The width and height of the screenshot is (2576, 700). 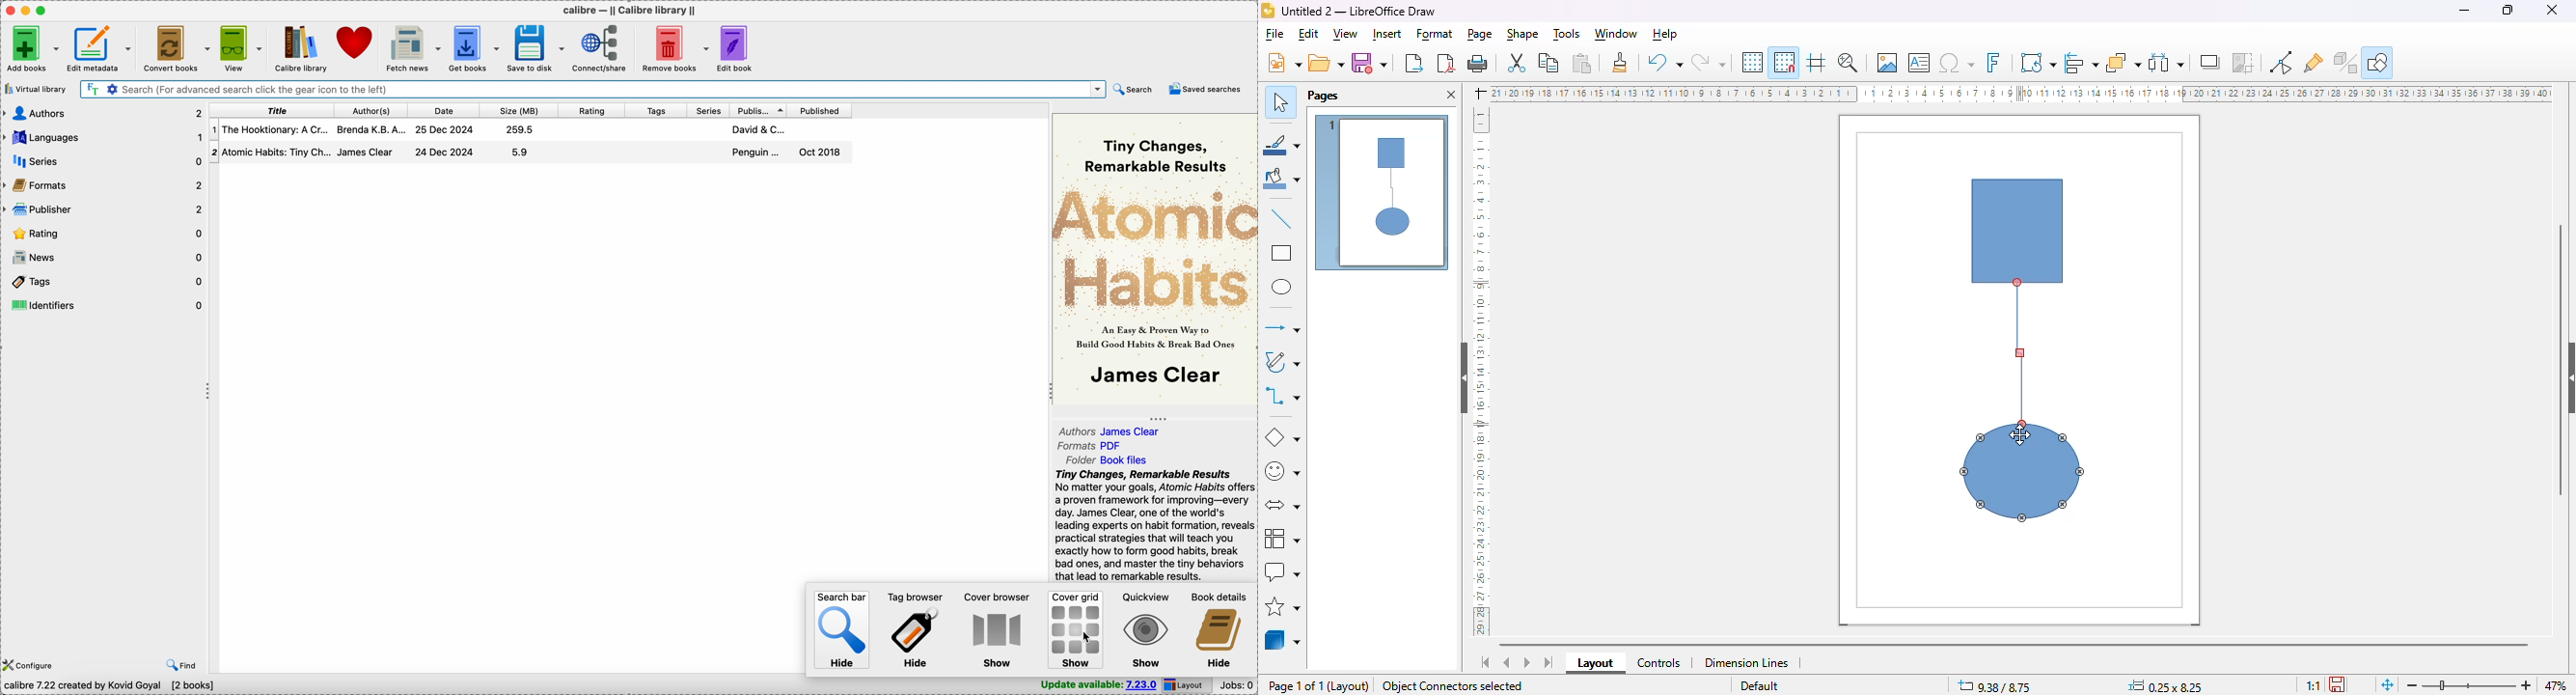 I want to click on callout shapes, so click(x=1283, y=571).